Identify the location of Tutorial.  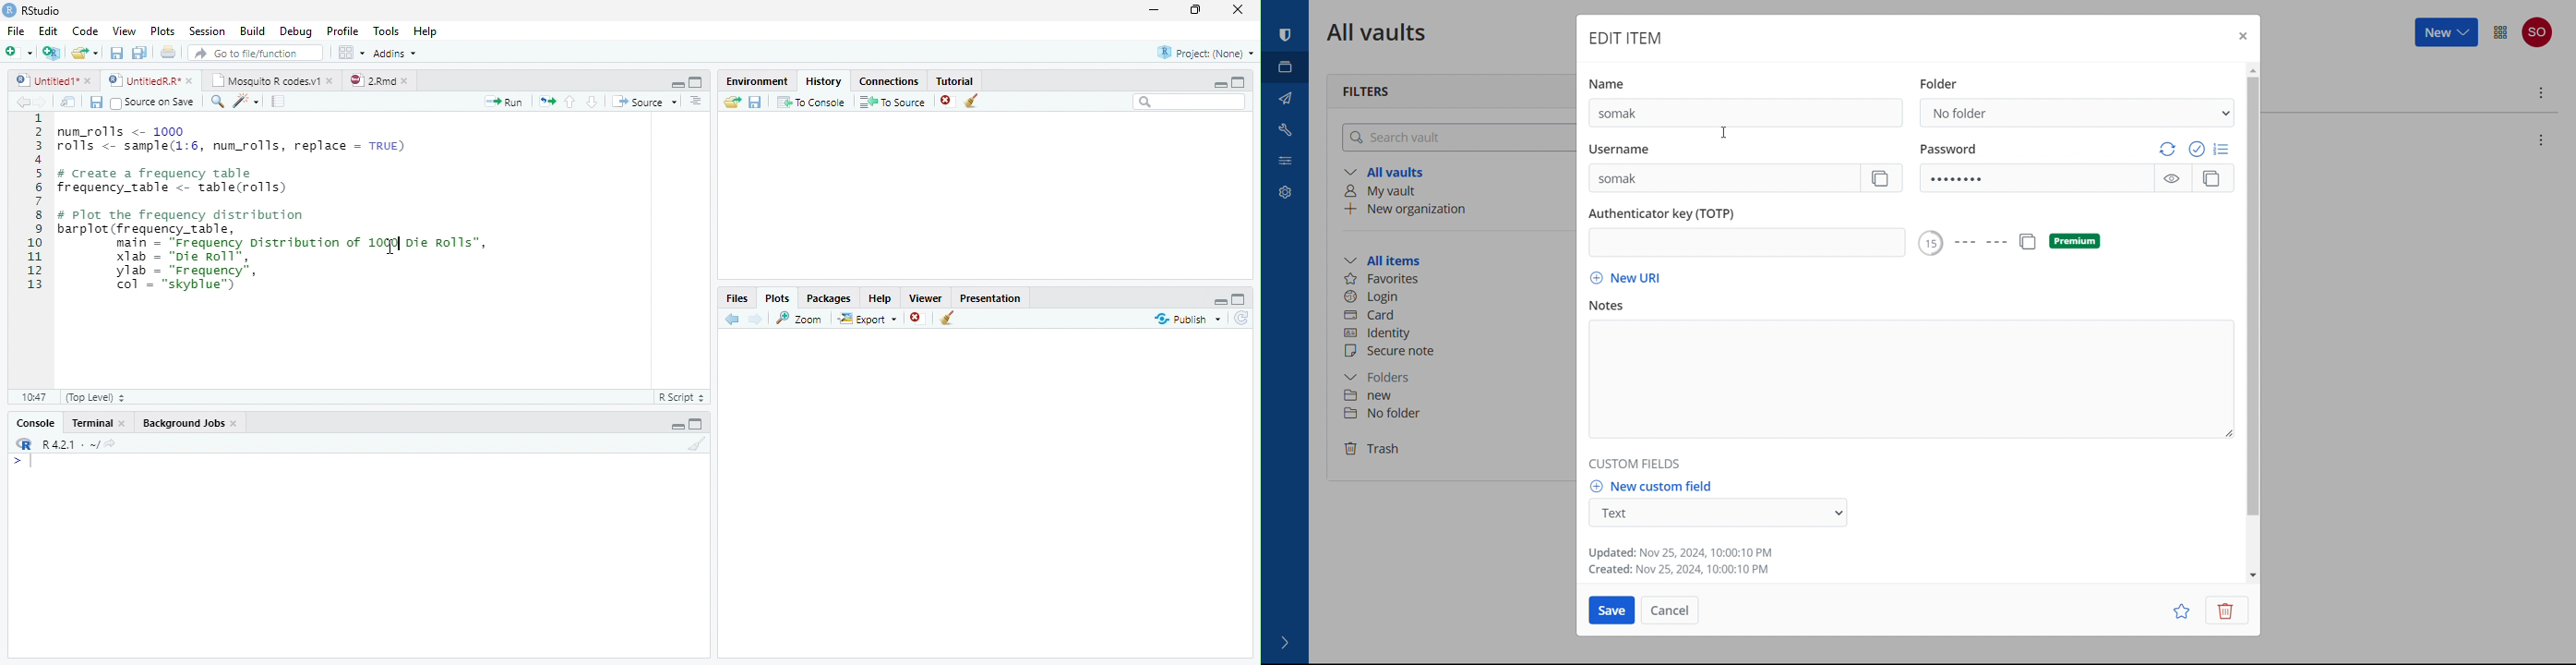
(954, 79).